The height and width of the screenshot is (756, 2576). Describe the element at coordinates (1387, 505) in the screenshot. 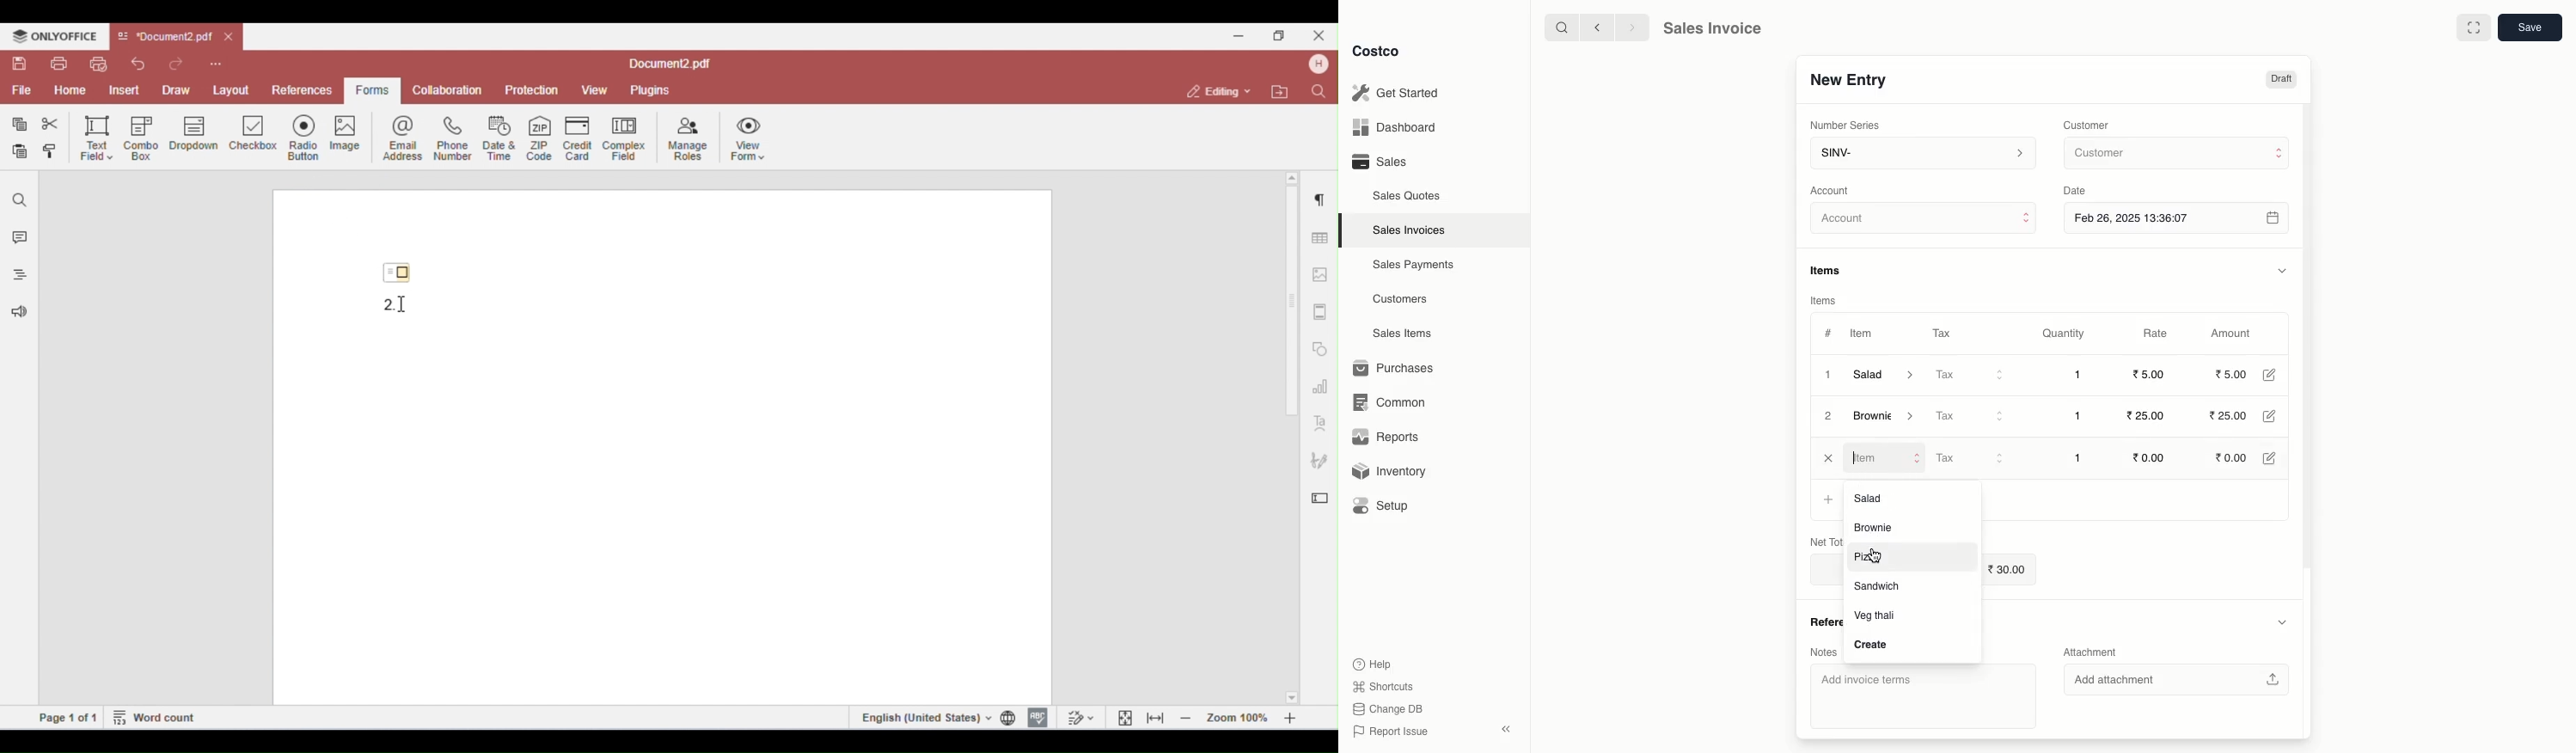

I see `Setup` at that location.